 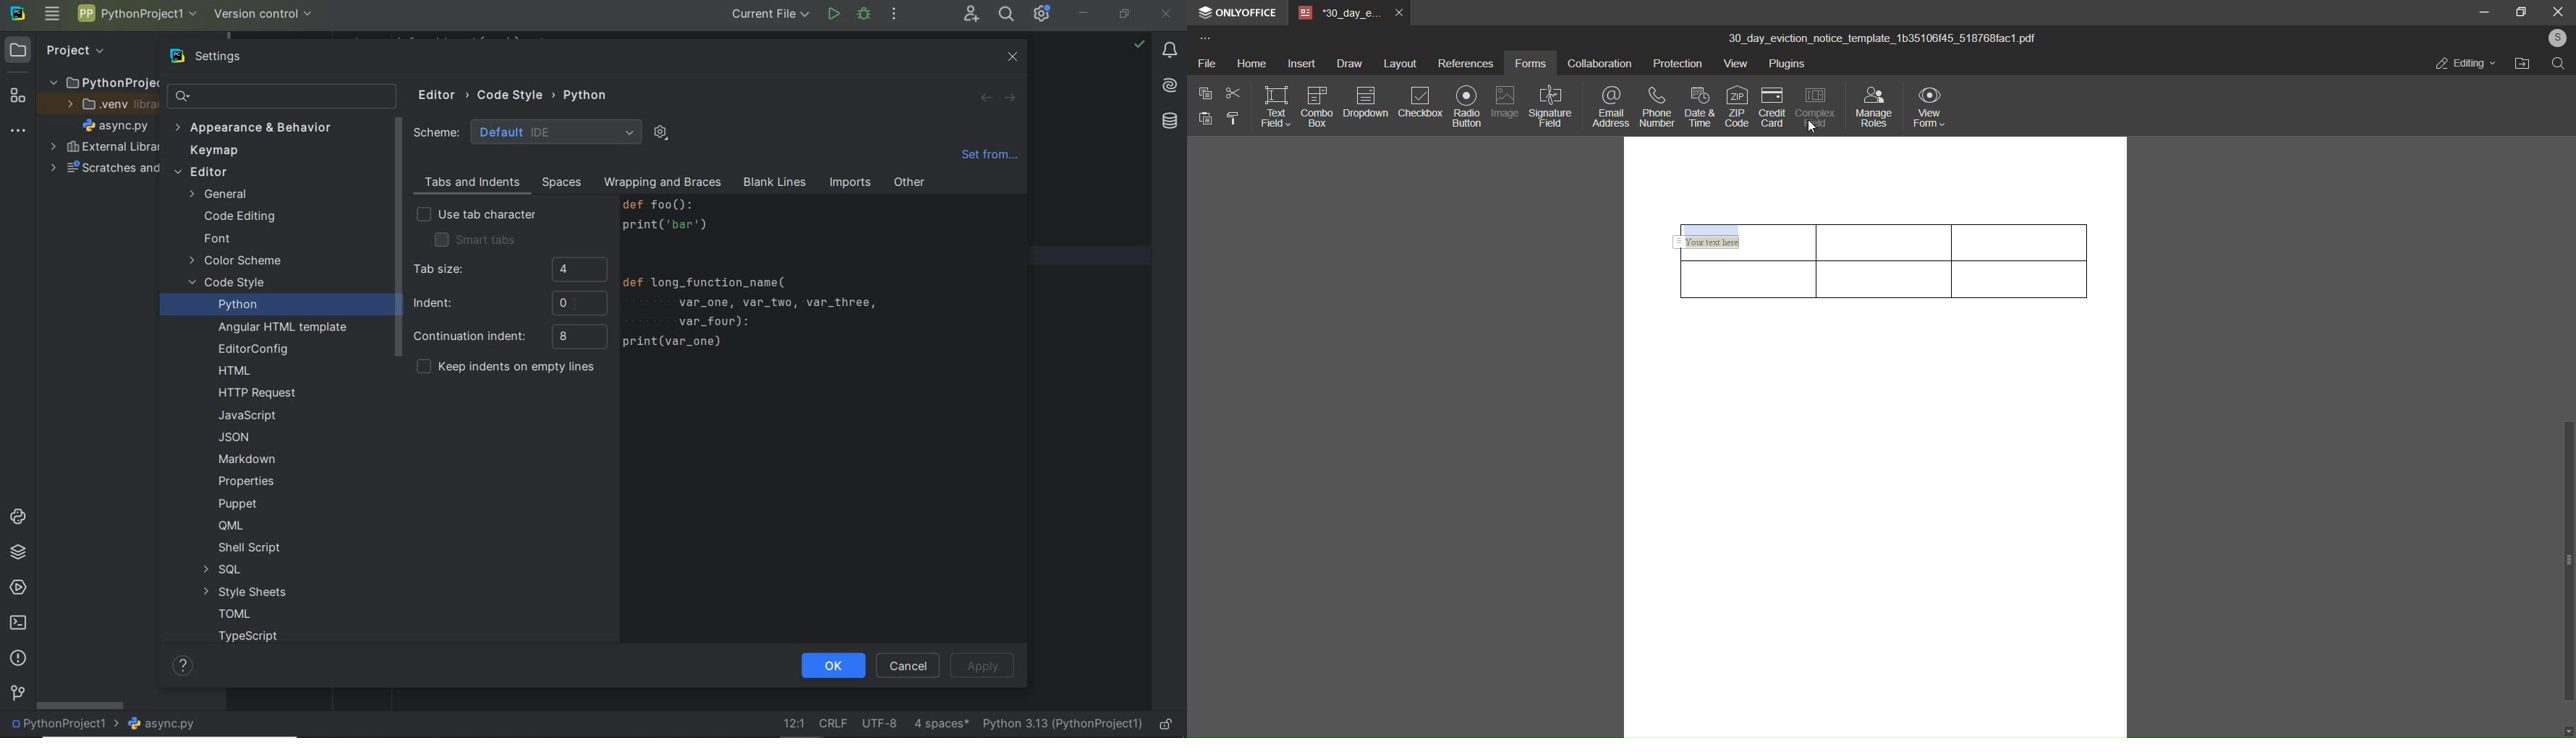 I want to click on restore down, so click(x=1124, y=17).